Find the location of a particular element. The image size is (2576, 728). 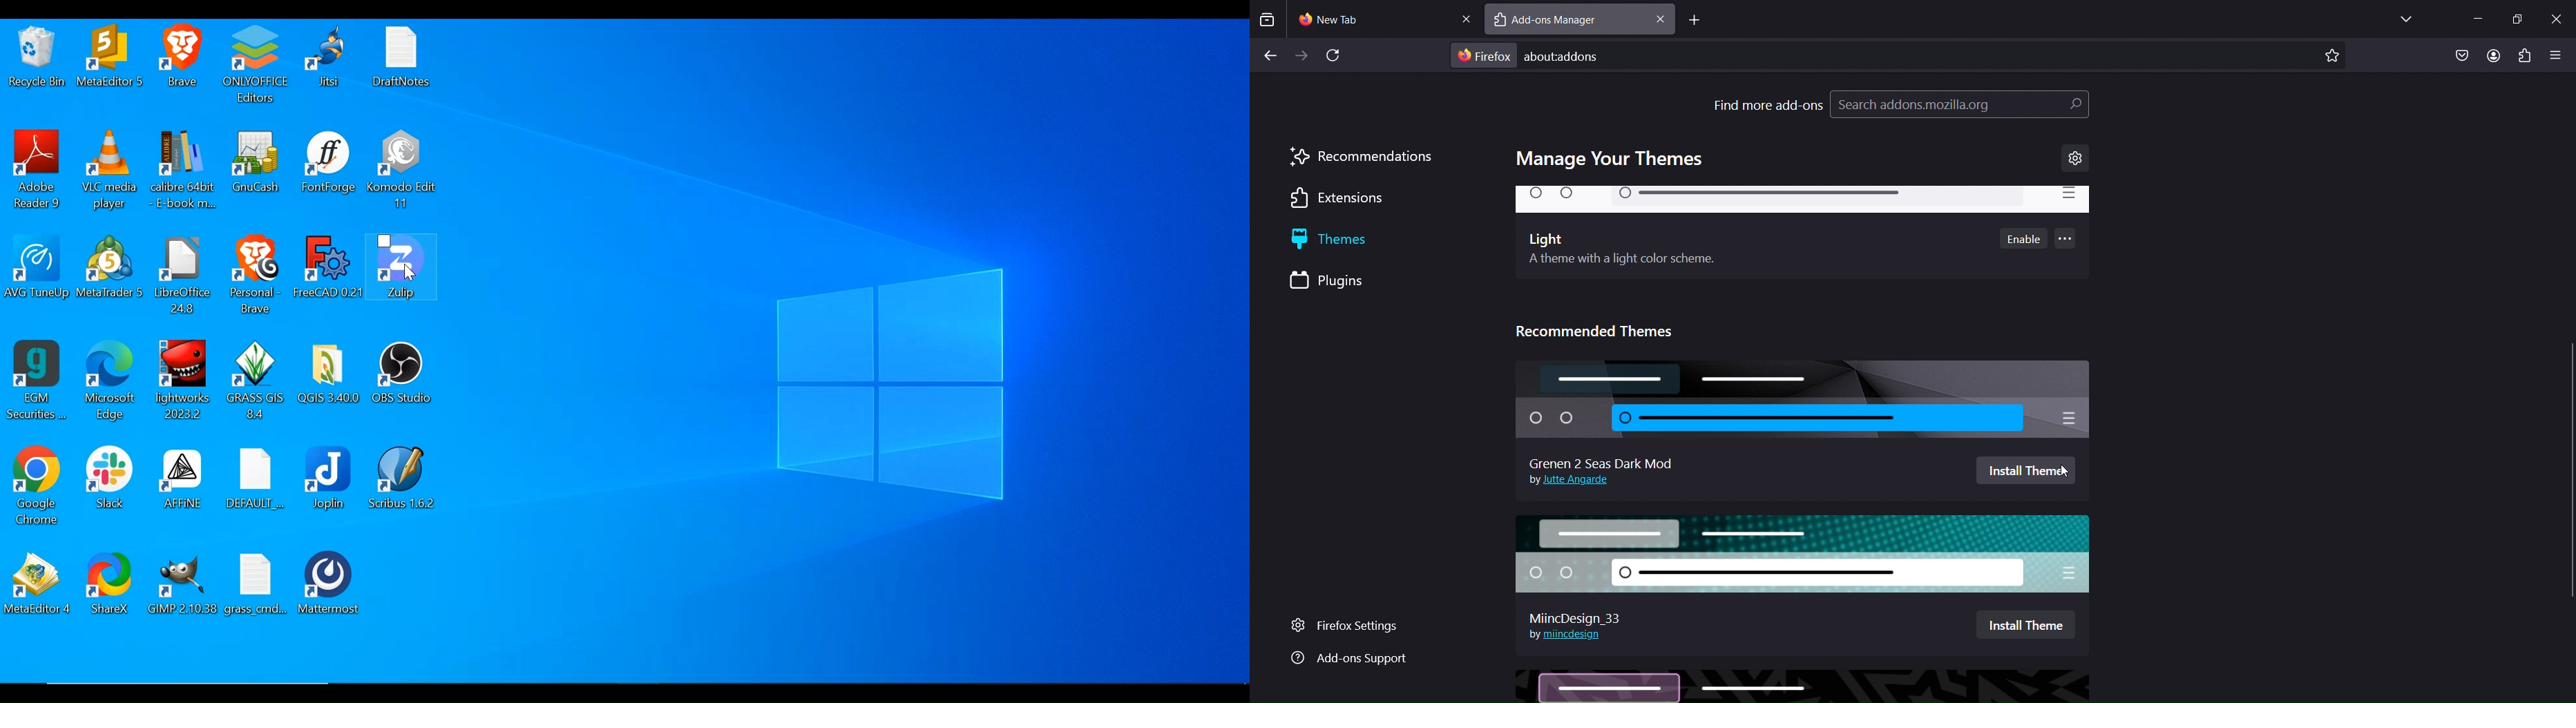

Gimp Desktop icon is located at coordinates (185, 585).